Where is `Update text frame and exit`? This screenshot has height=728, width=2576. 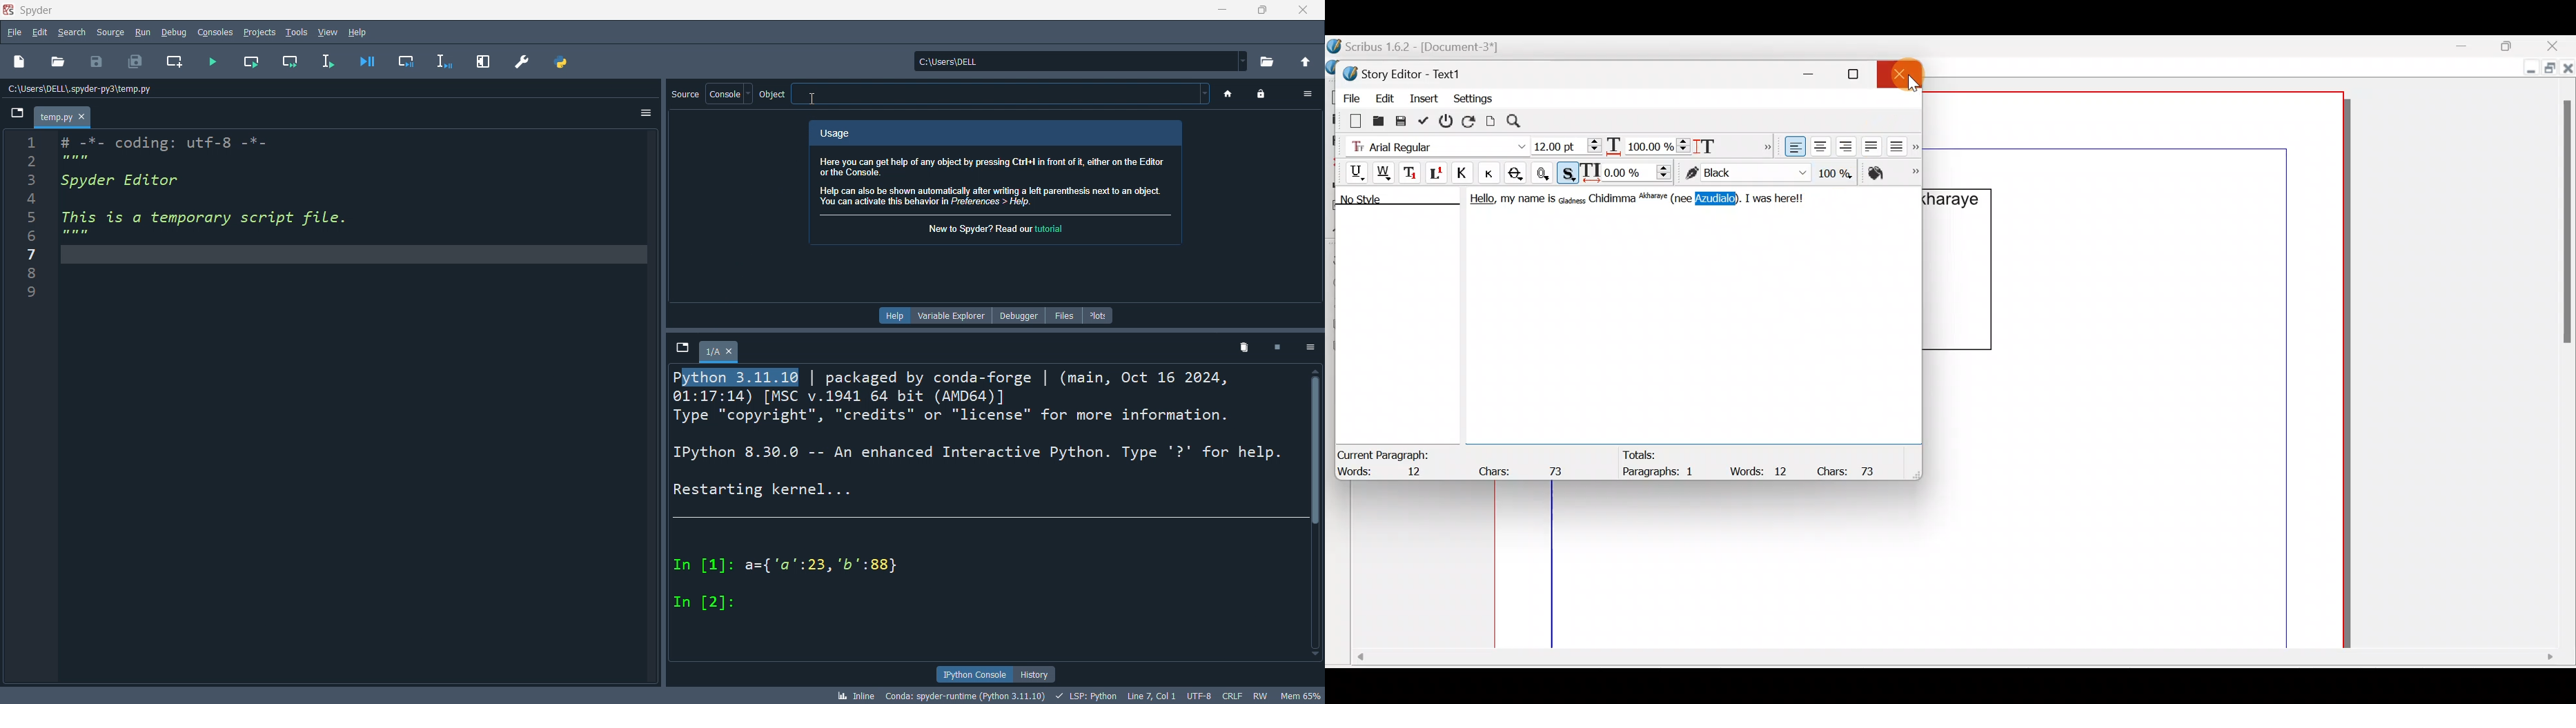 Update text frame and exit is located at coordinates (1426, 119).